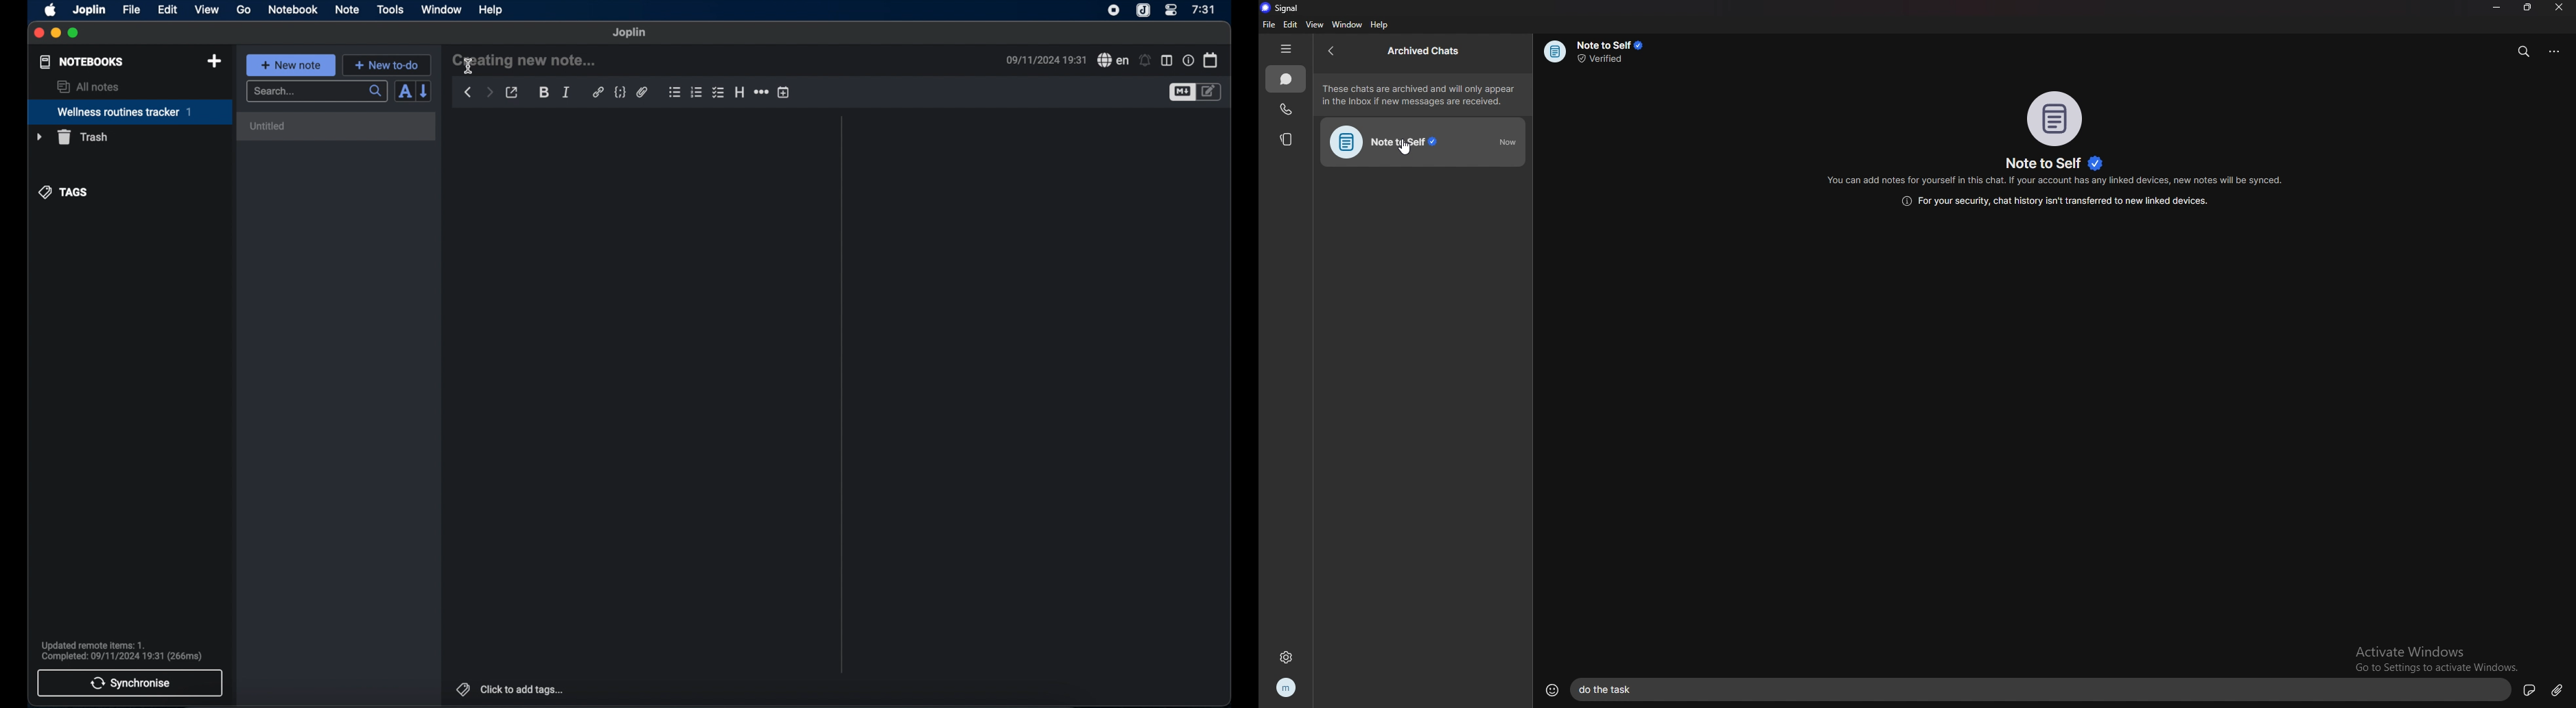  I want to click on note to self, so click(1422, 143).